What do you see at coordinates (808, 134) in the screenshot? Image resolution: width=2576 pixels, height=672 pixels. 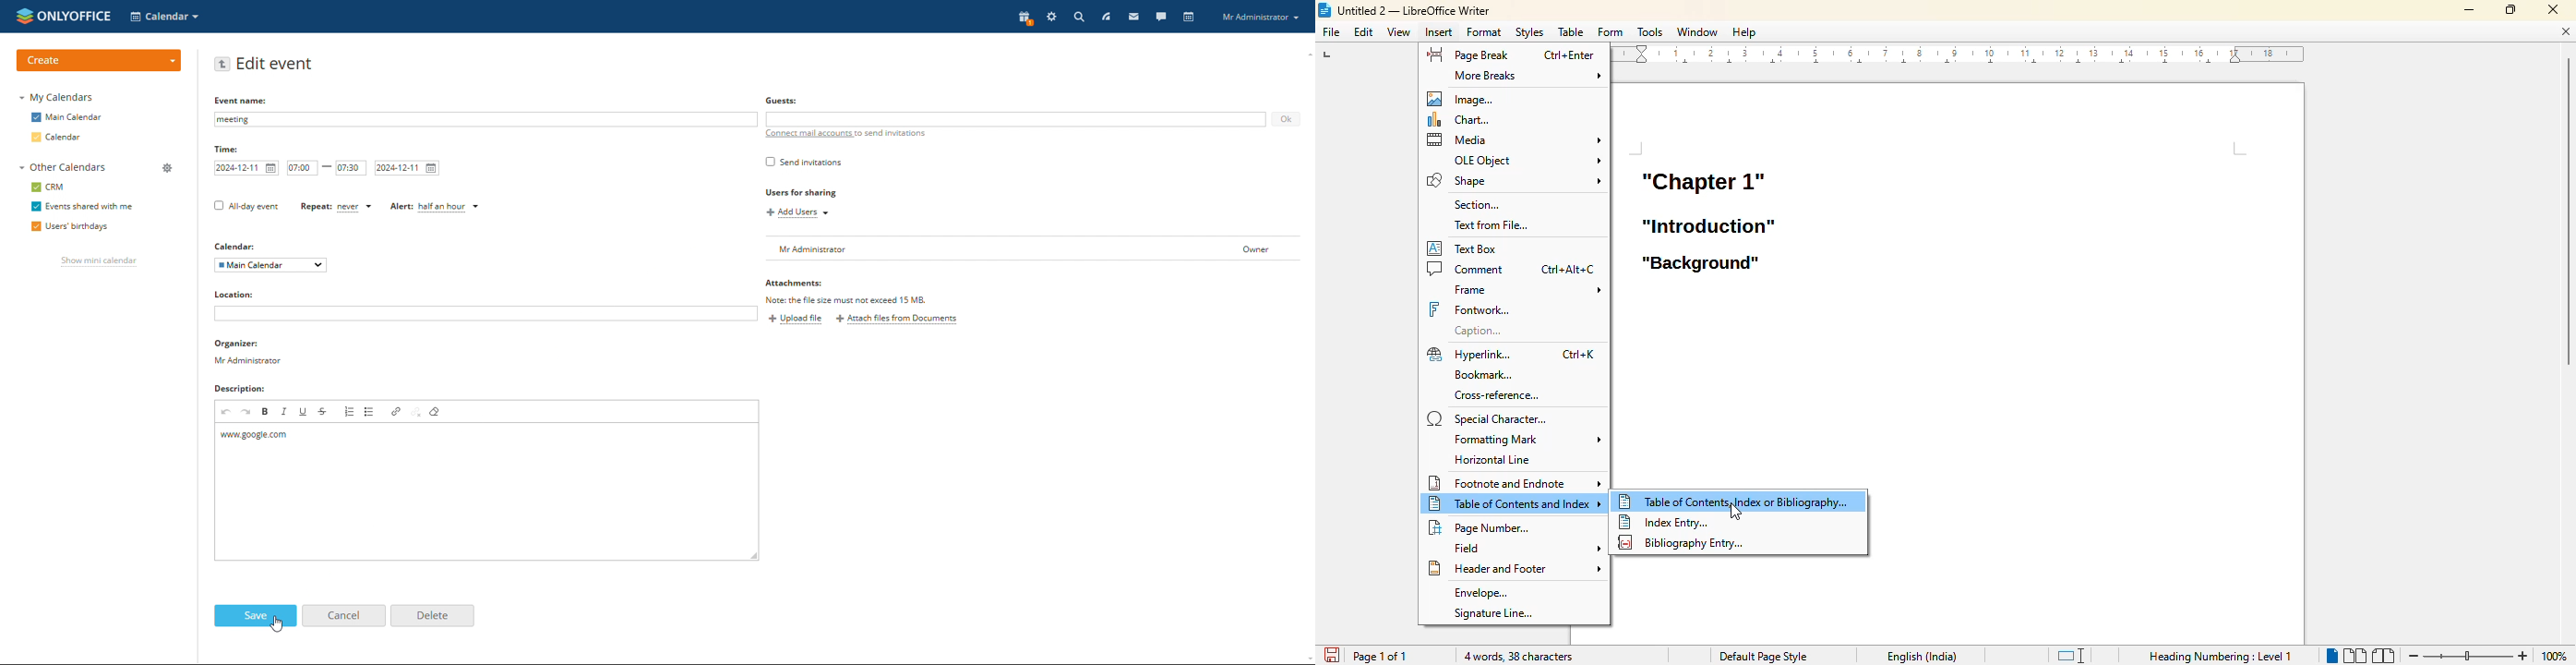 I see `connect mail accounts` at bounding box center [808, 134].